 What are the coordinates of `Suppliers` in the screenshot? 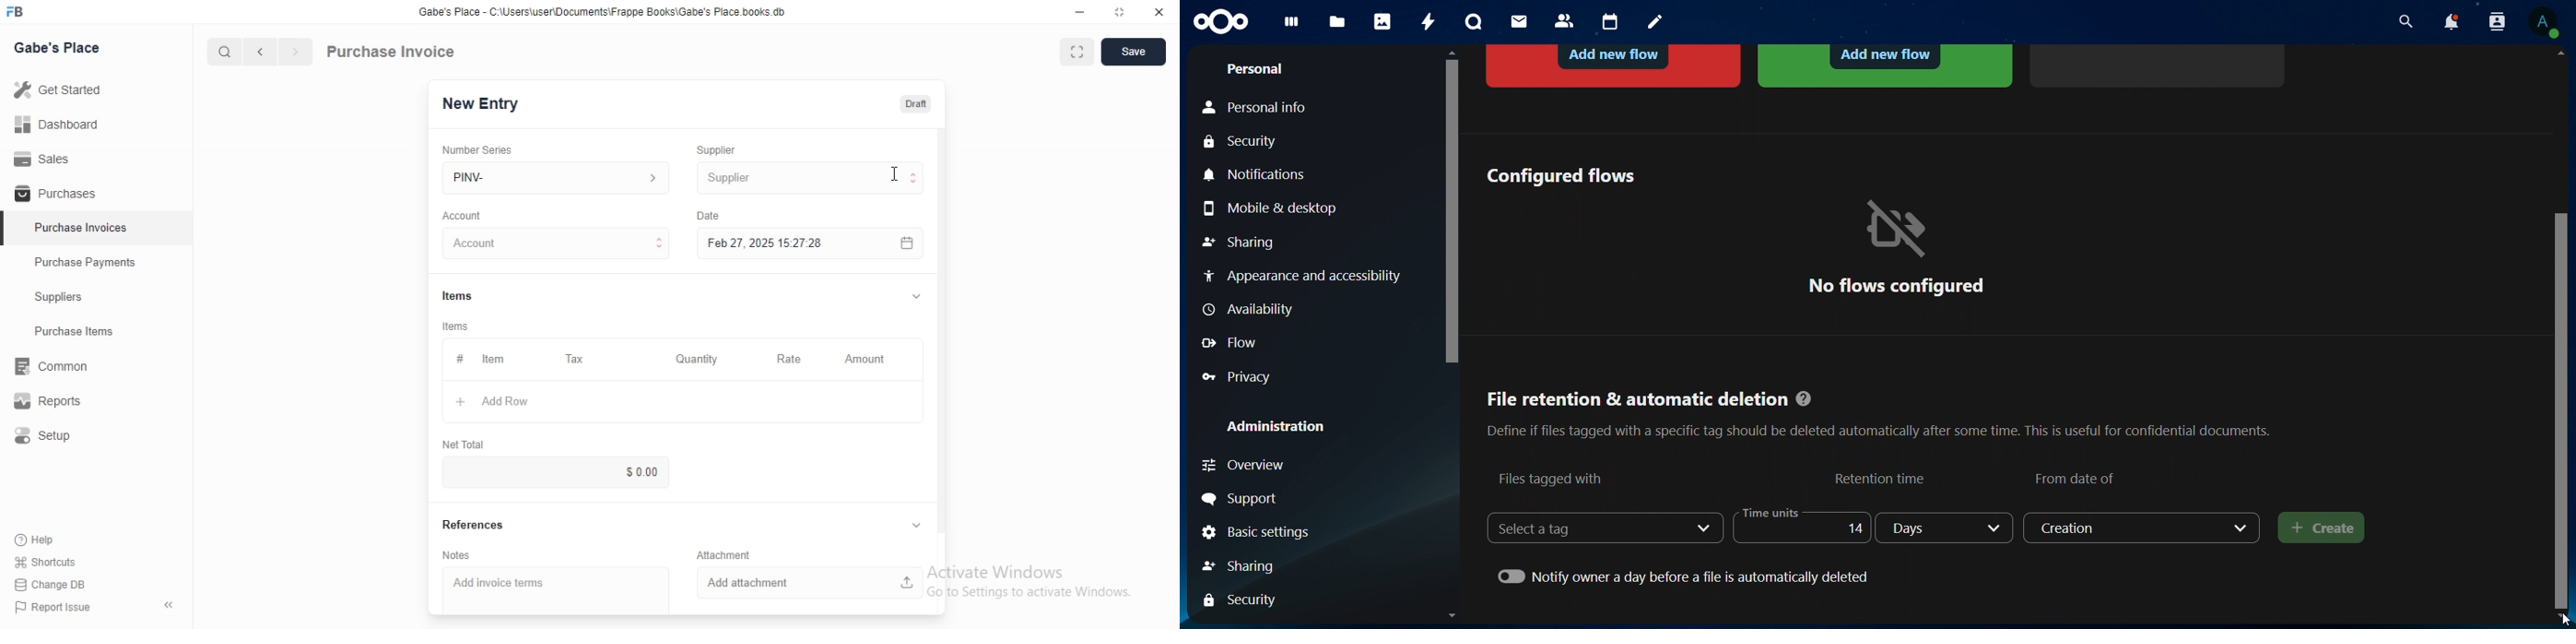 It's located at (96, 296).